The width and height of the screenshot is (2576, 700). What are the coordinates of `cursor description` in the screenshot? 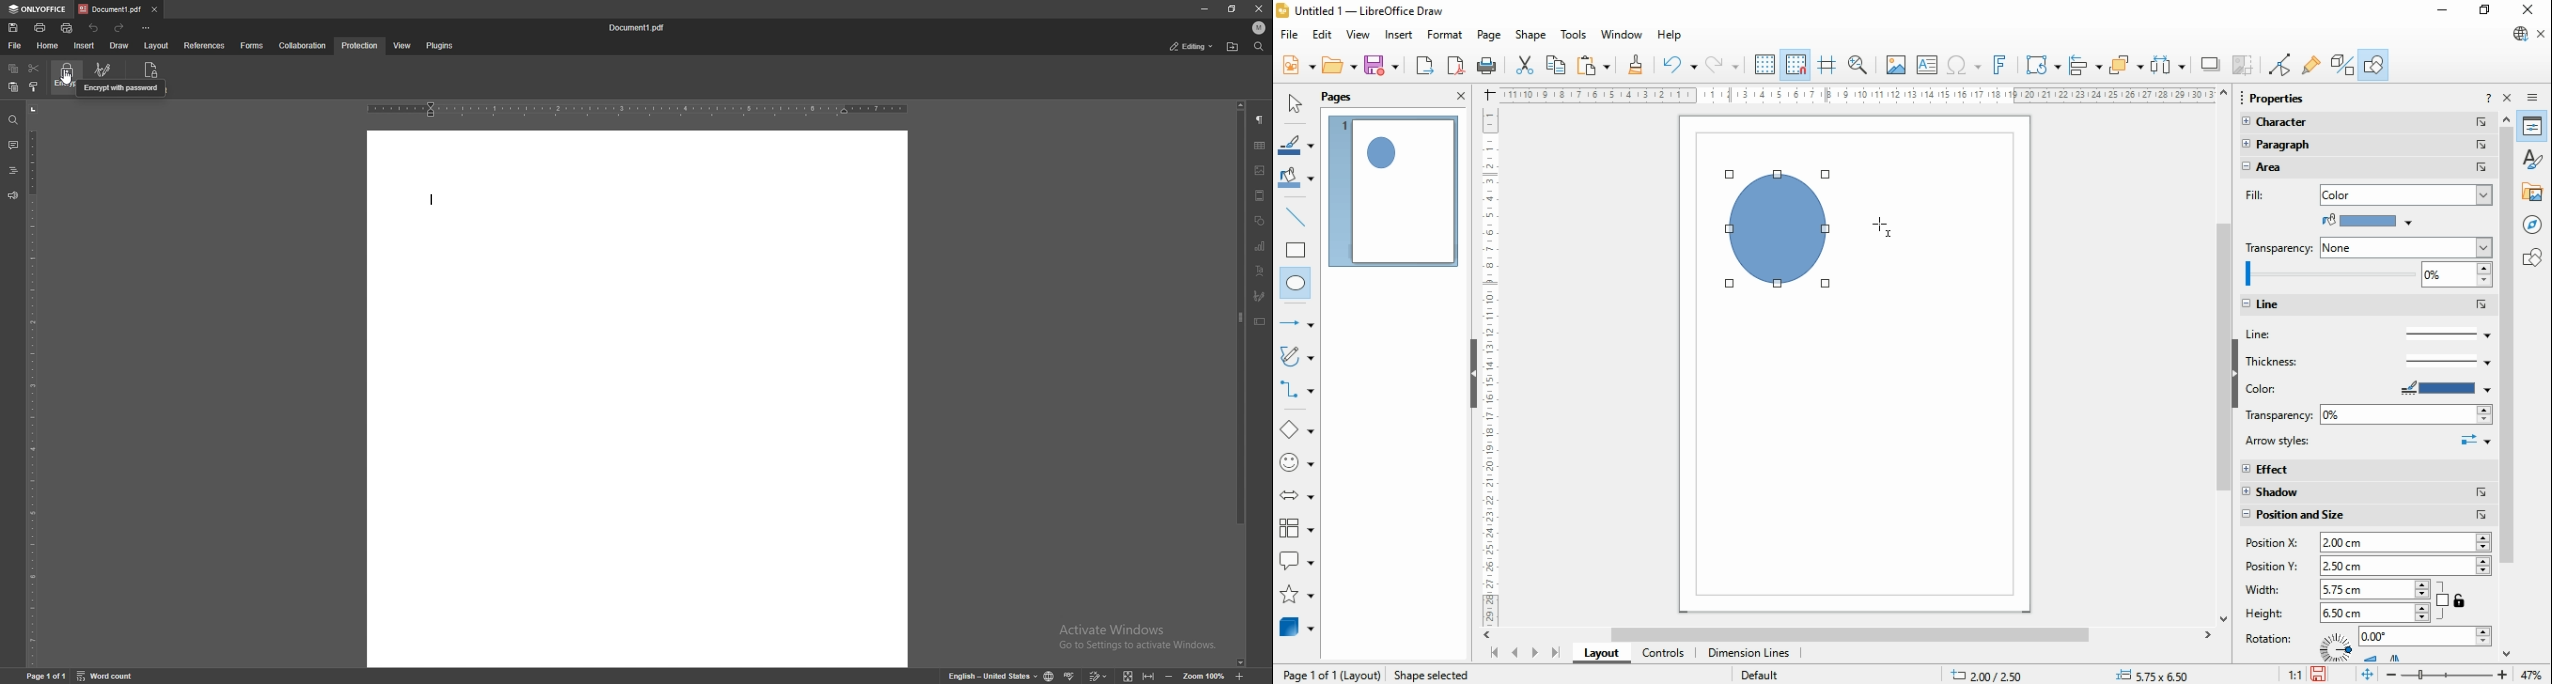 It's located at (121, 88).